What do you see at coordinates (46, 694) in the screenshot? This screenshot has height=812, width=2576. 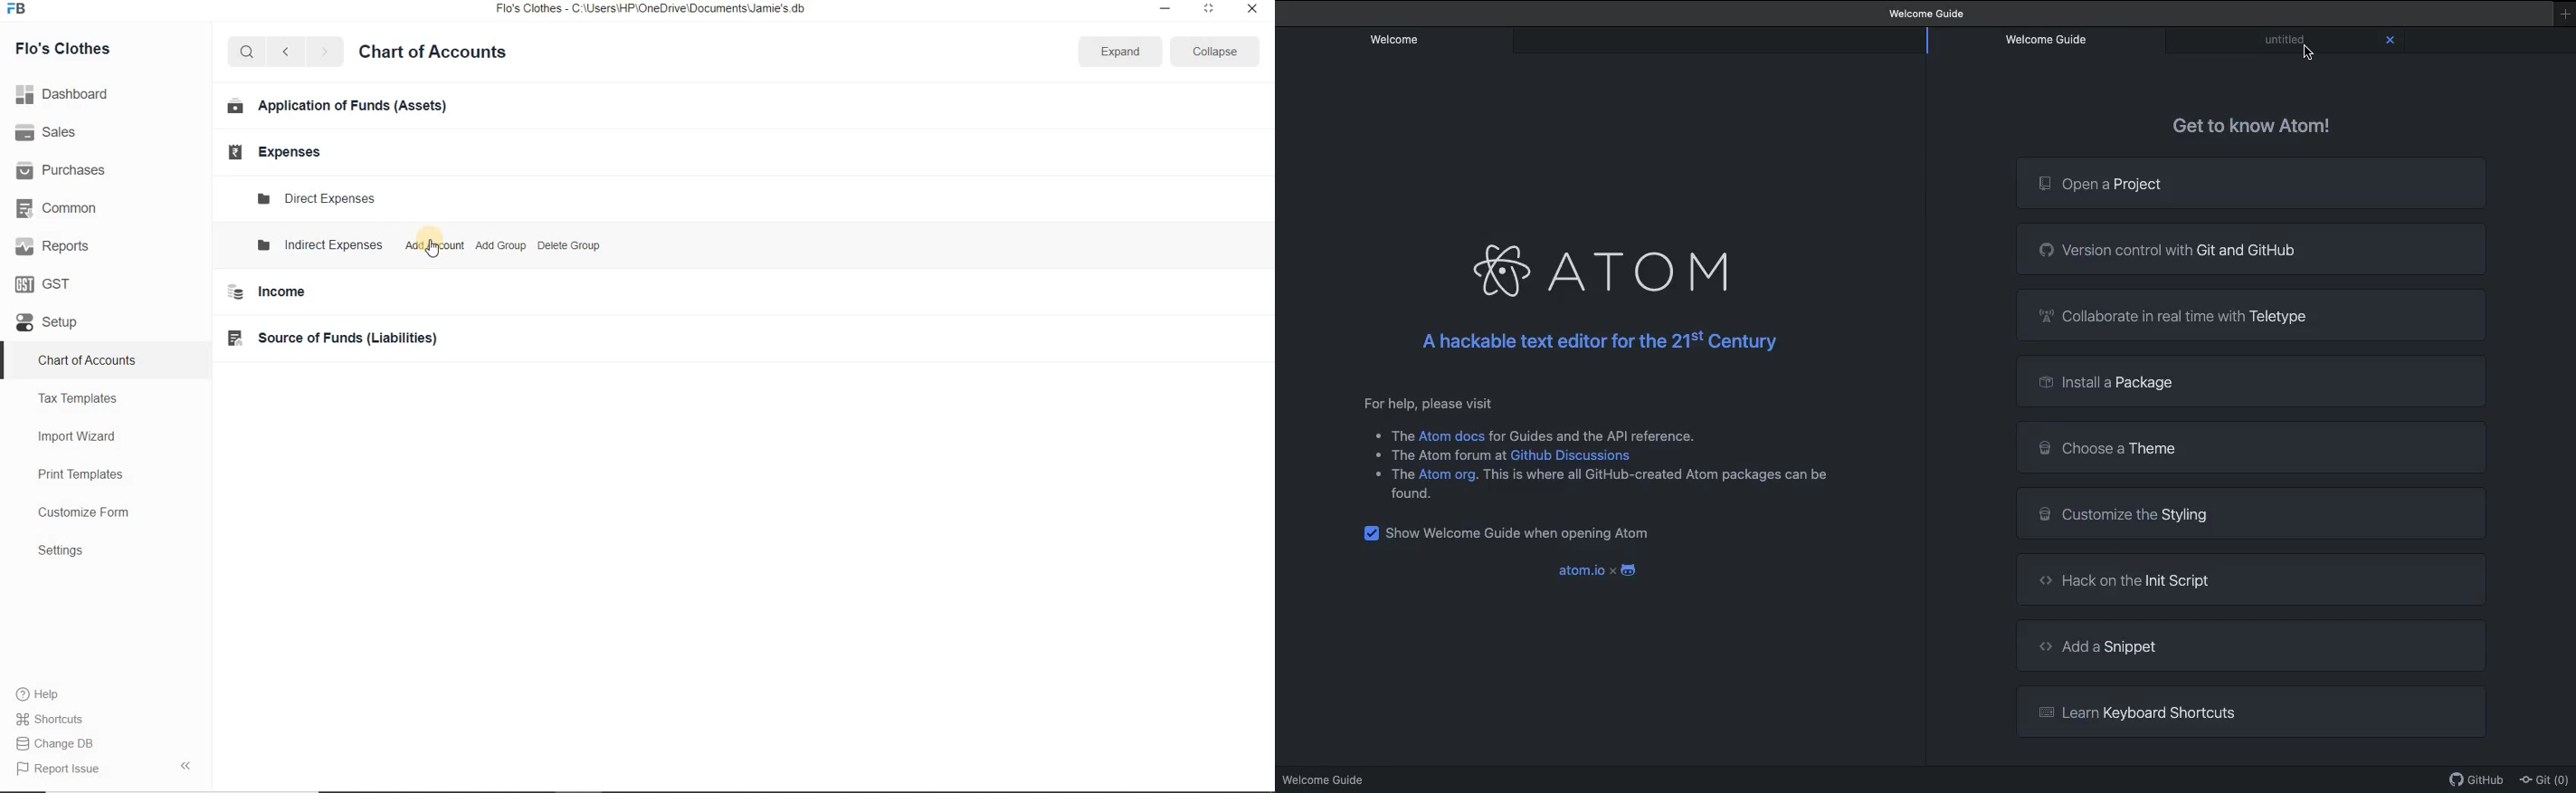 I see ` Help` at bounding box center [46, 694].